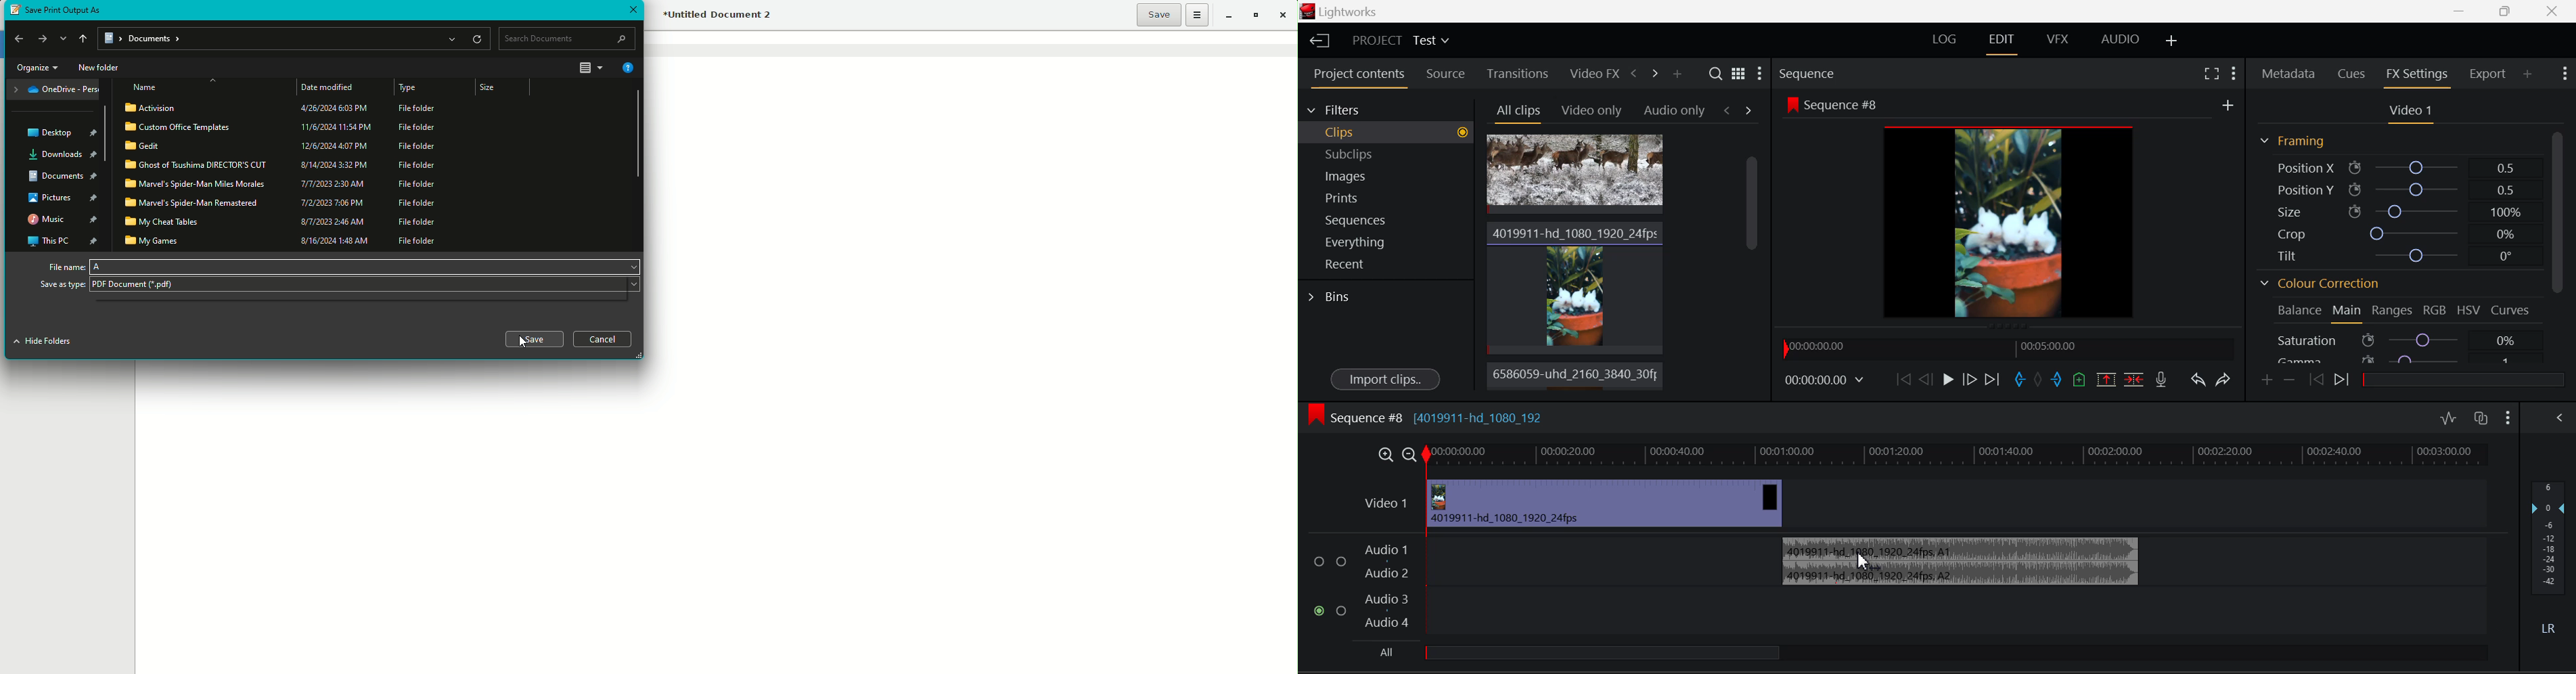  Describe the element at coordinates (2419, 75) in the screenshot. I see `FX Settings Open` at that location.